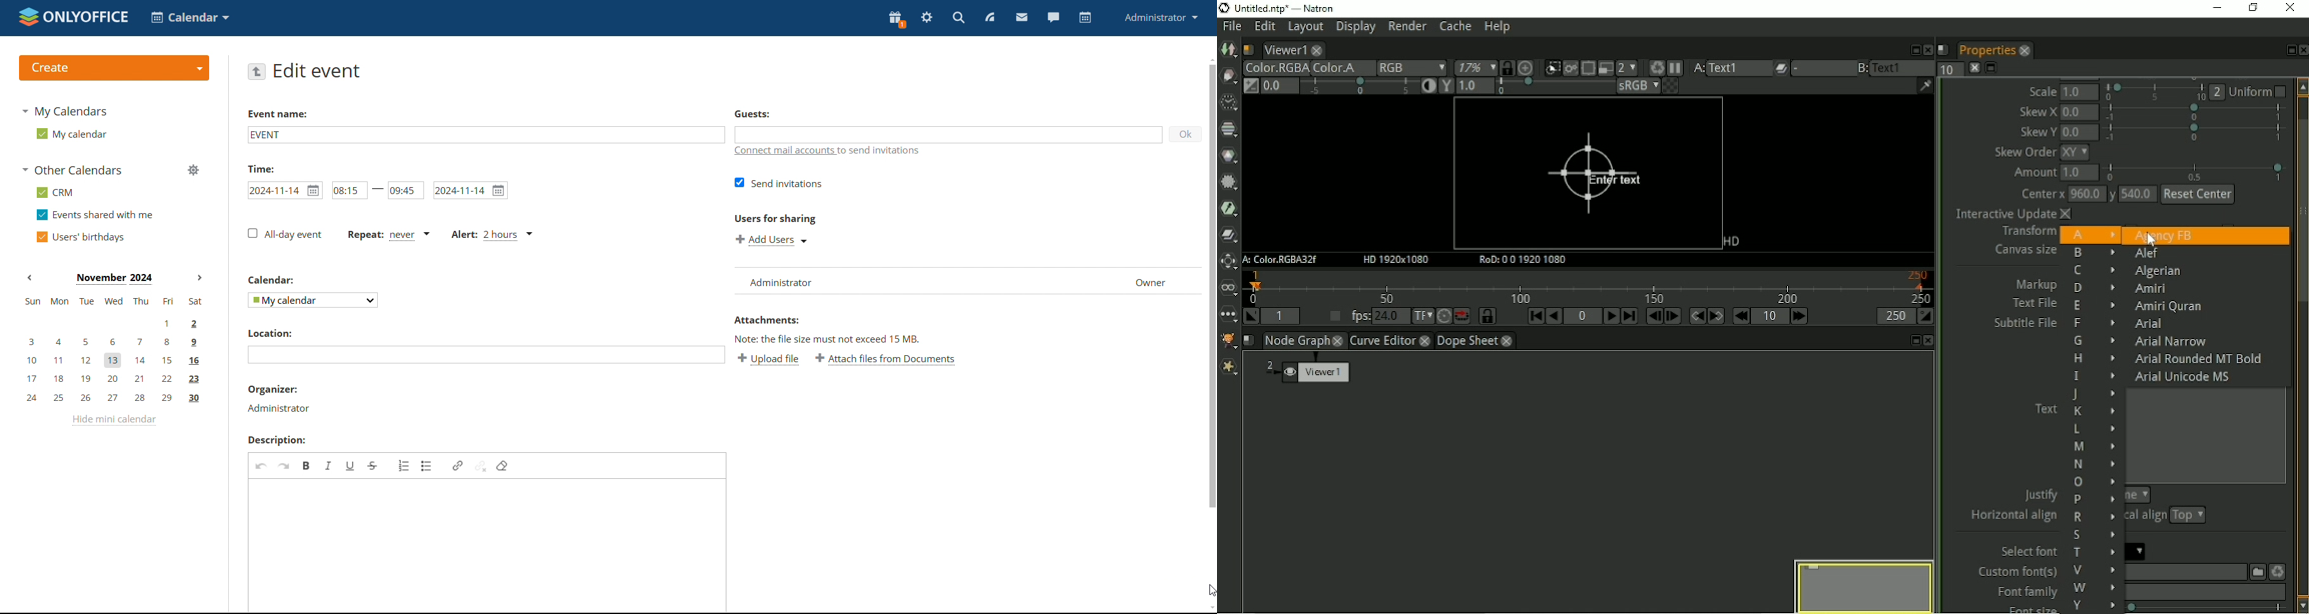 The image size is (2324, 616). I want to click on select calendar, so click(311, 301).